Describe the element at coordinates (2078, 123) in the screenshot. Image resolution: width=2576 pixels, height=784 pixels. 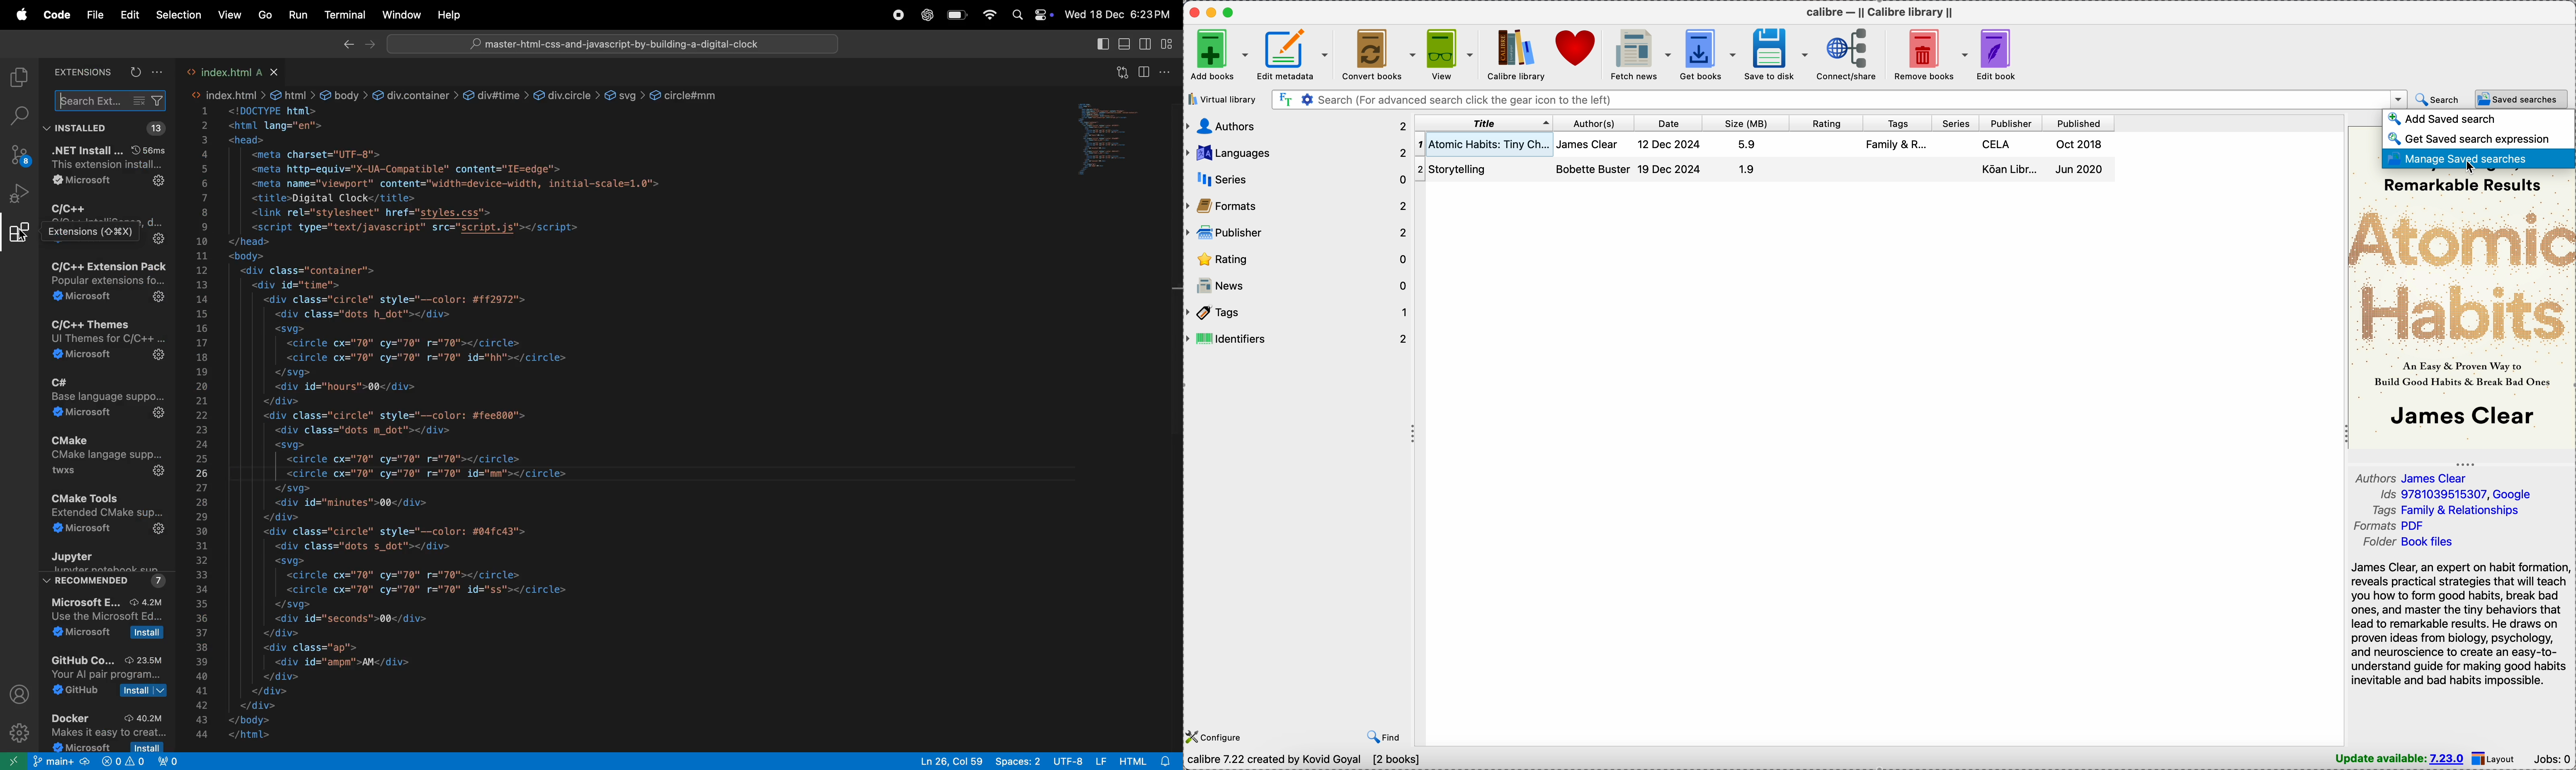
I see `published` at that location.